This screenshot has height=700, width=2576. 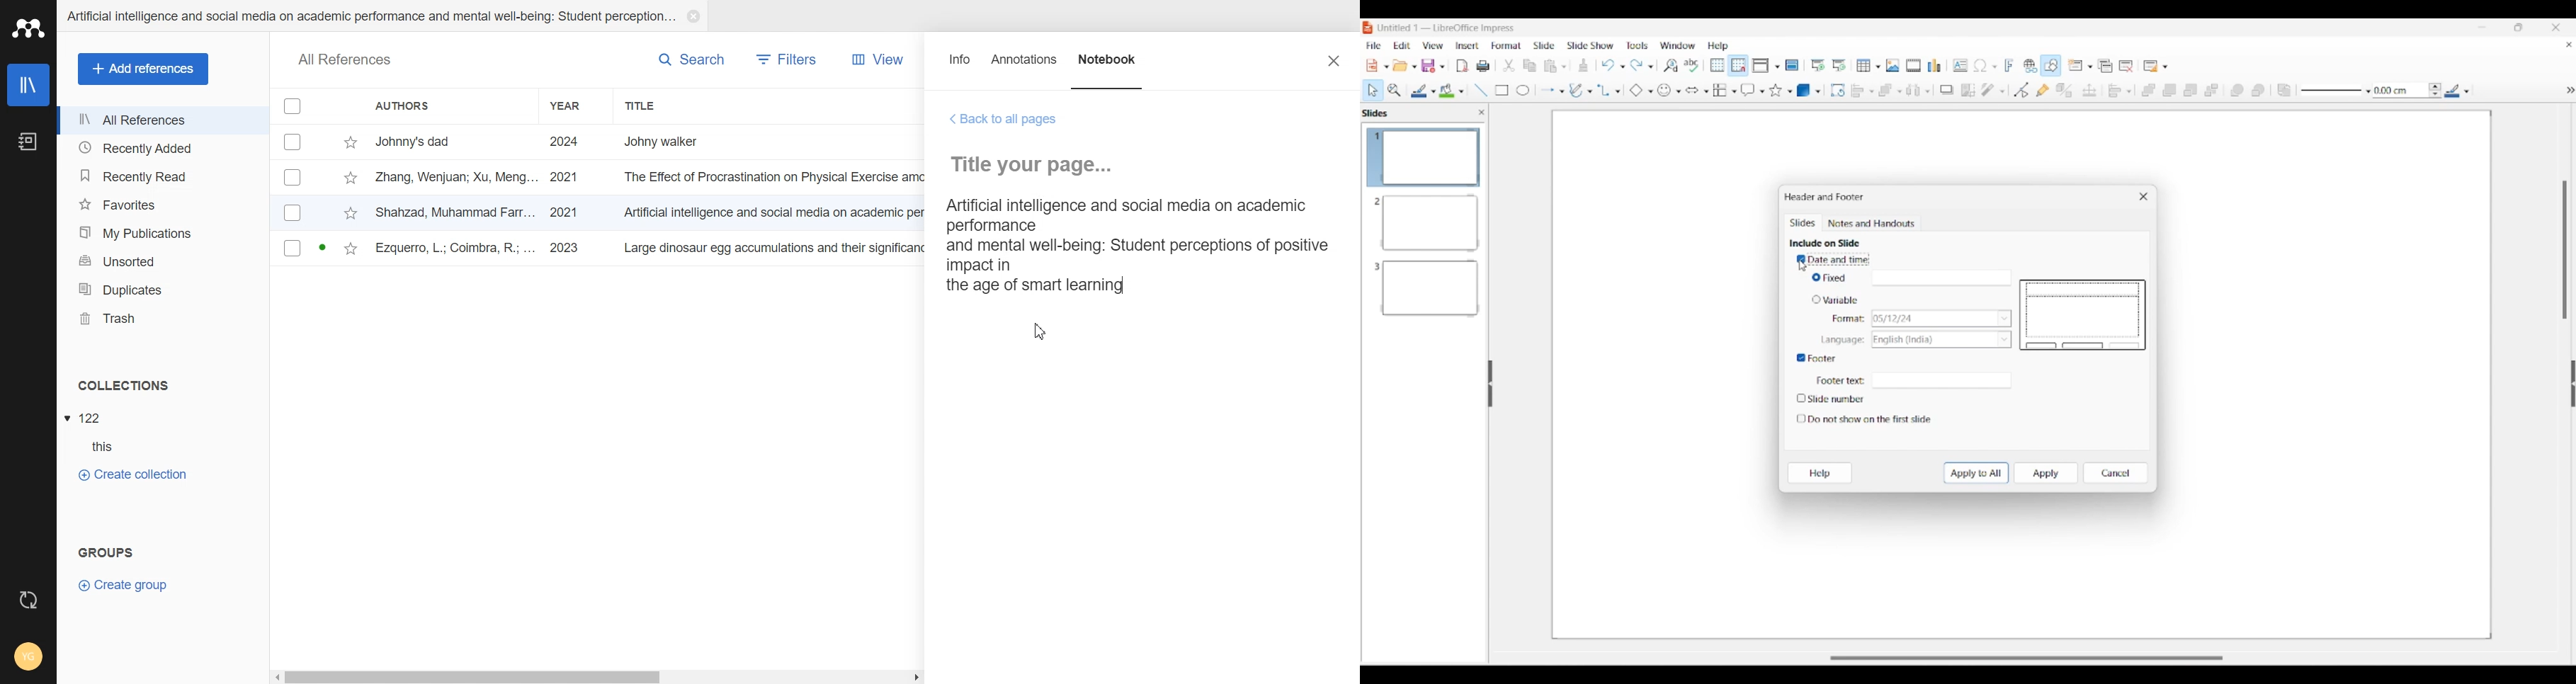 What do you see at coordinates (1993, 90) in the screenshot?
I see `Filter options` at bounding box center [1993, 90].